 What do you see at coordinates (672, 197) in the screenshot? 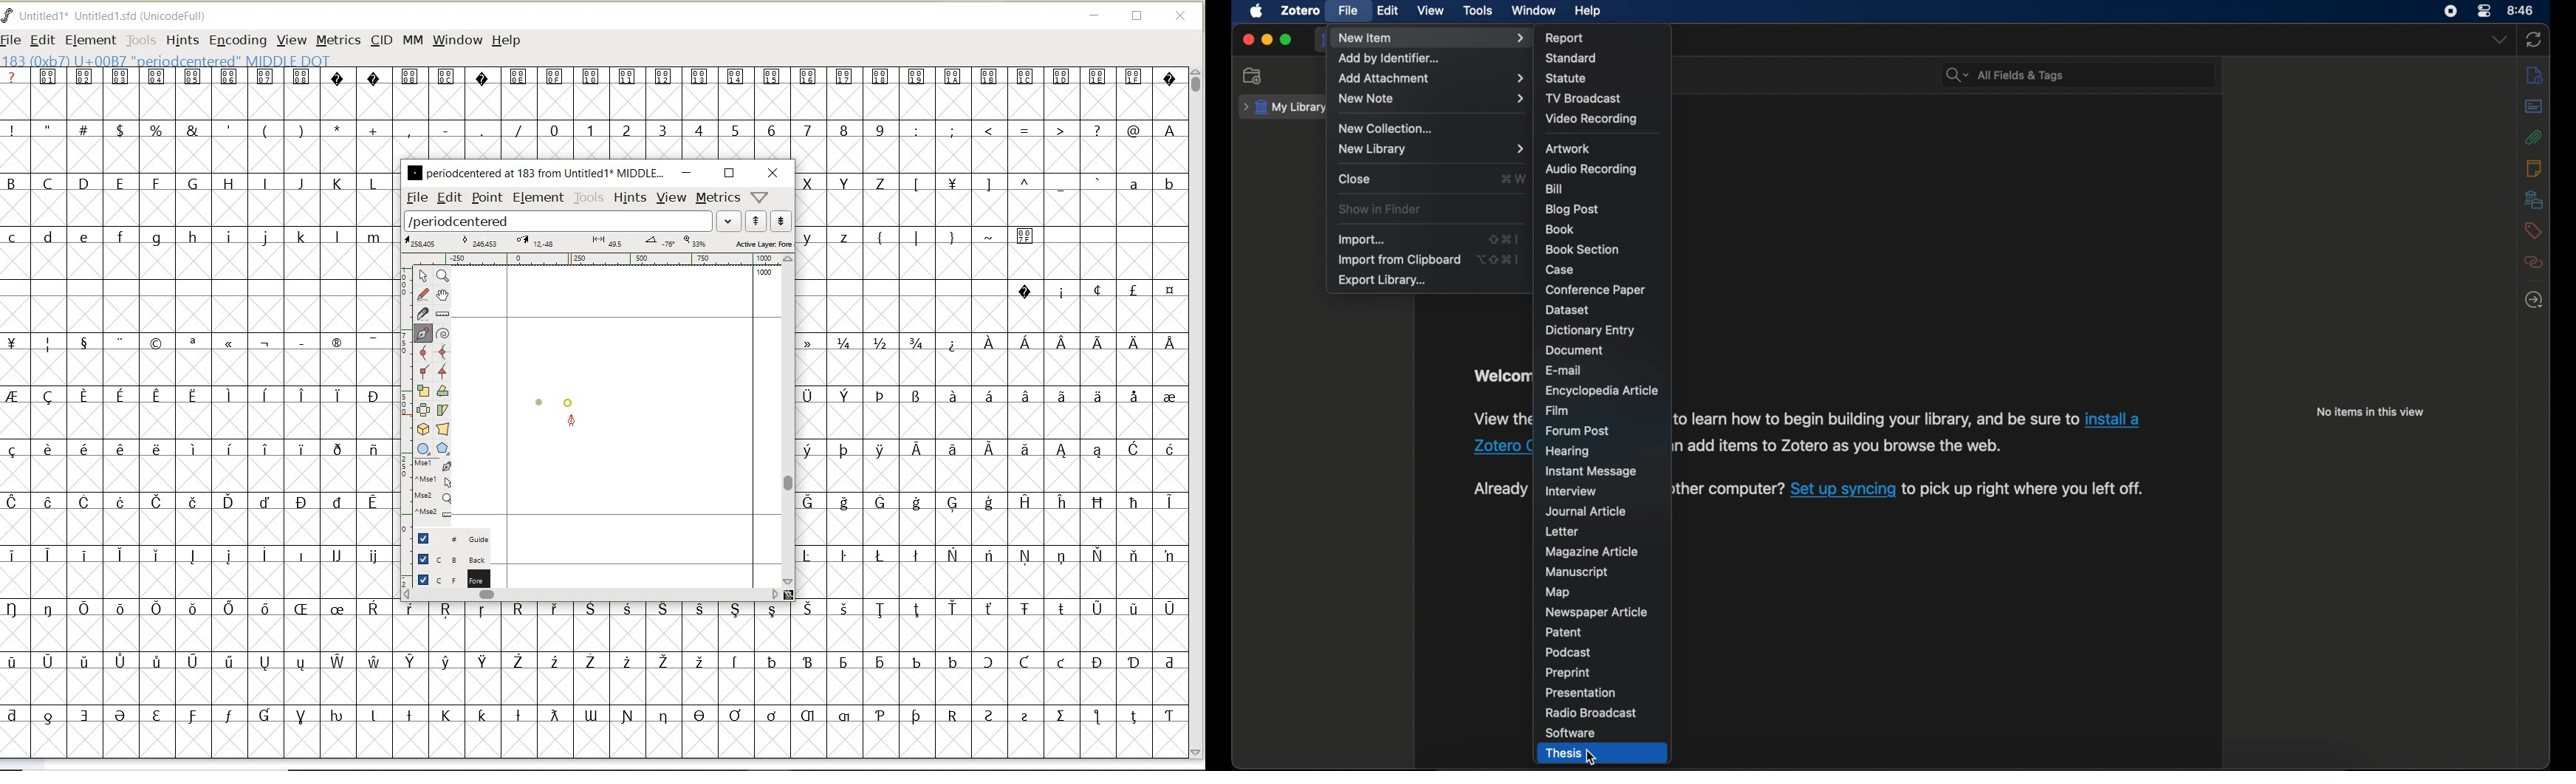
I see `view` at bounding box center [672, 197].